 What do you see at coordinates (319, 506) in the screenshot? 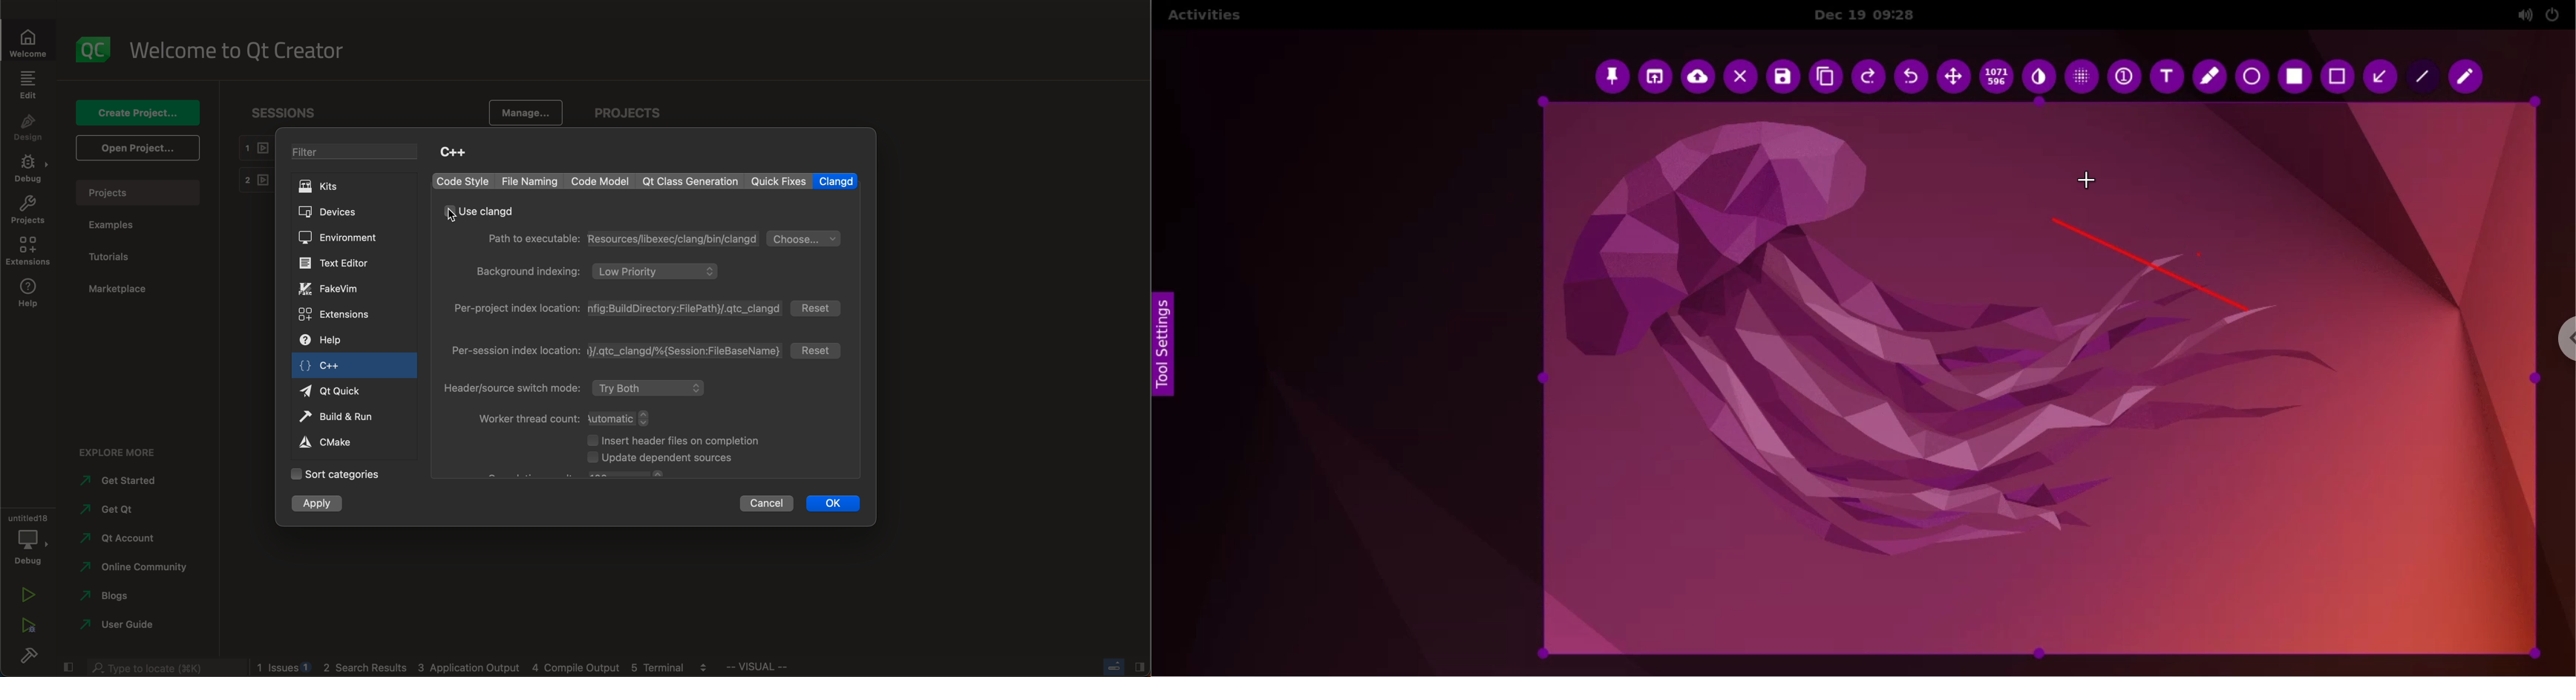
I see `apply` at bounding box center [319, 506].